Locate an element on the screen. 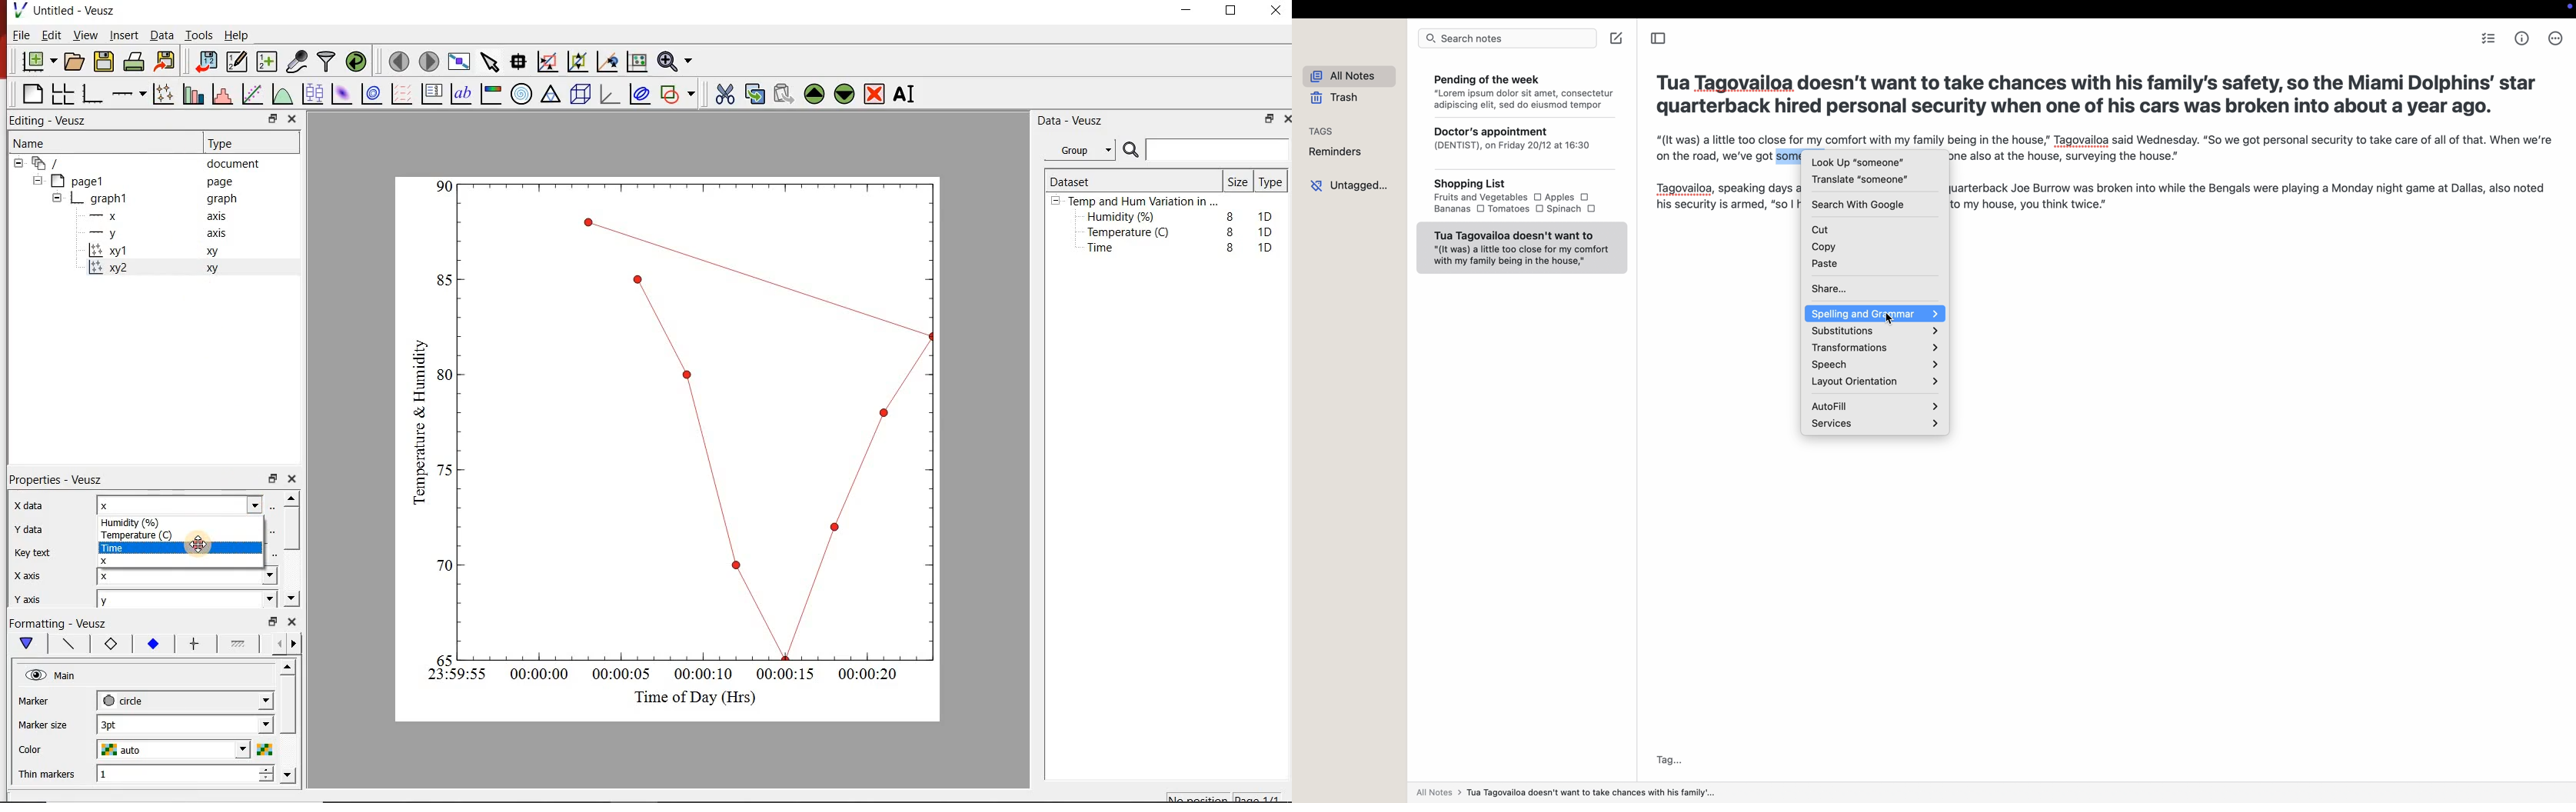 The image size is (2576, 812). y is located at coordinates (117, 233).